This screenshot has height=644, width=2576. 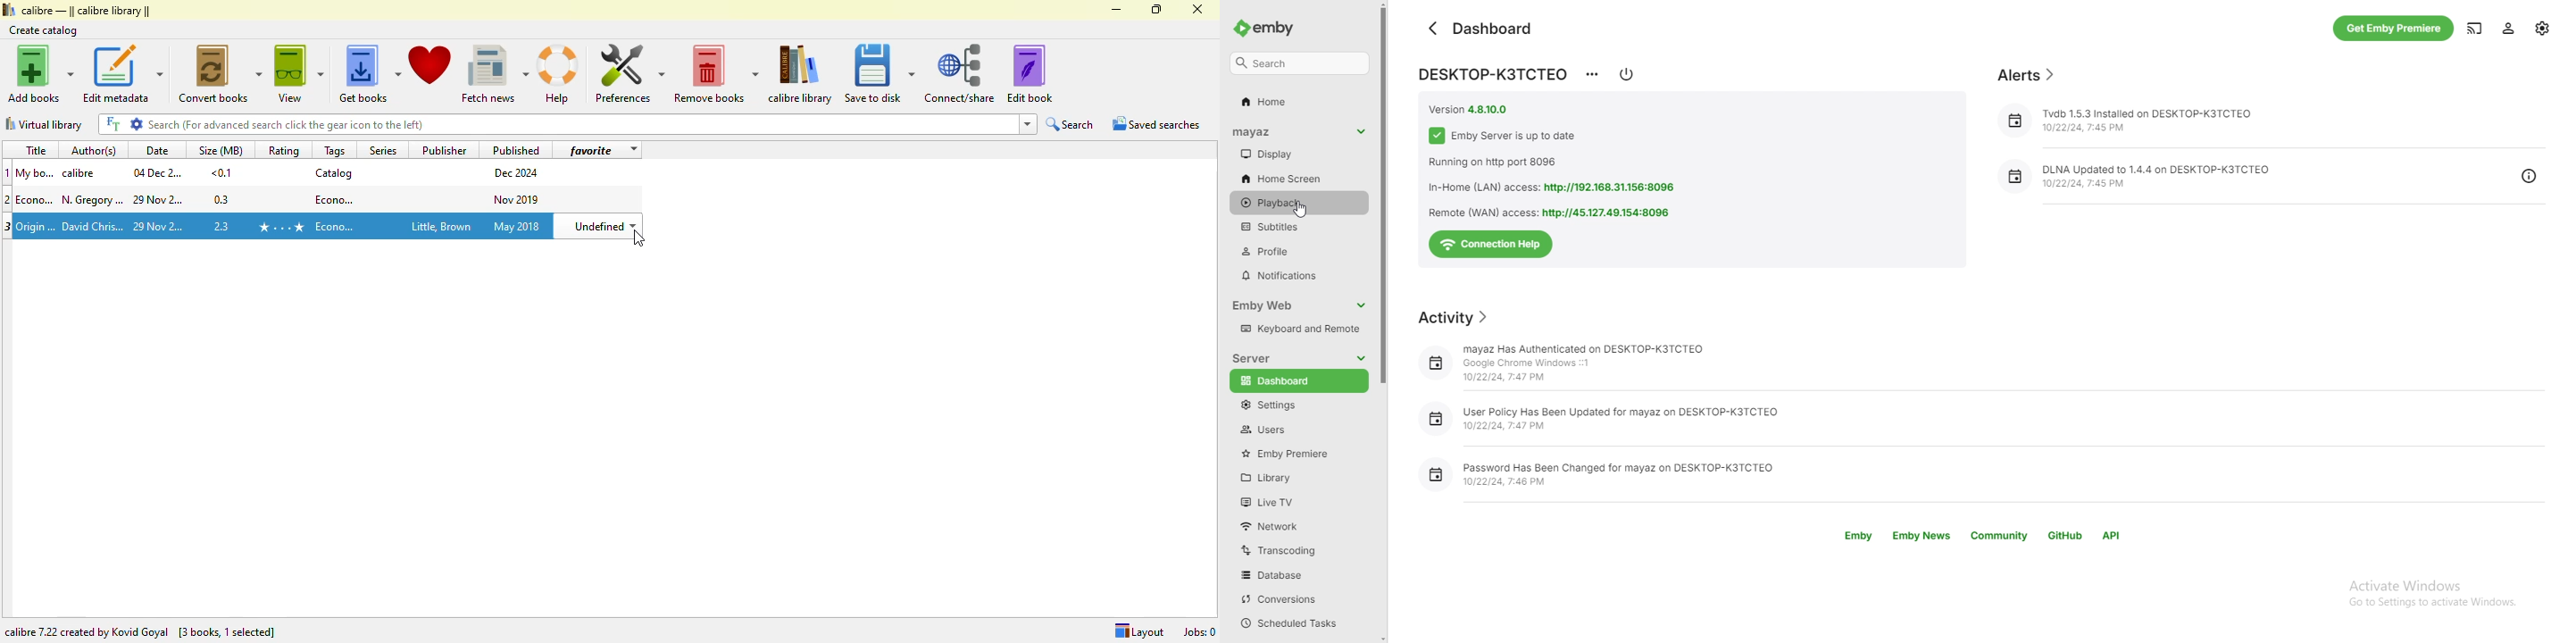 What do you see at coordinates (44, 30) in the screenshot?
I see `create catalog` at bounding box center [44, 30].